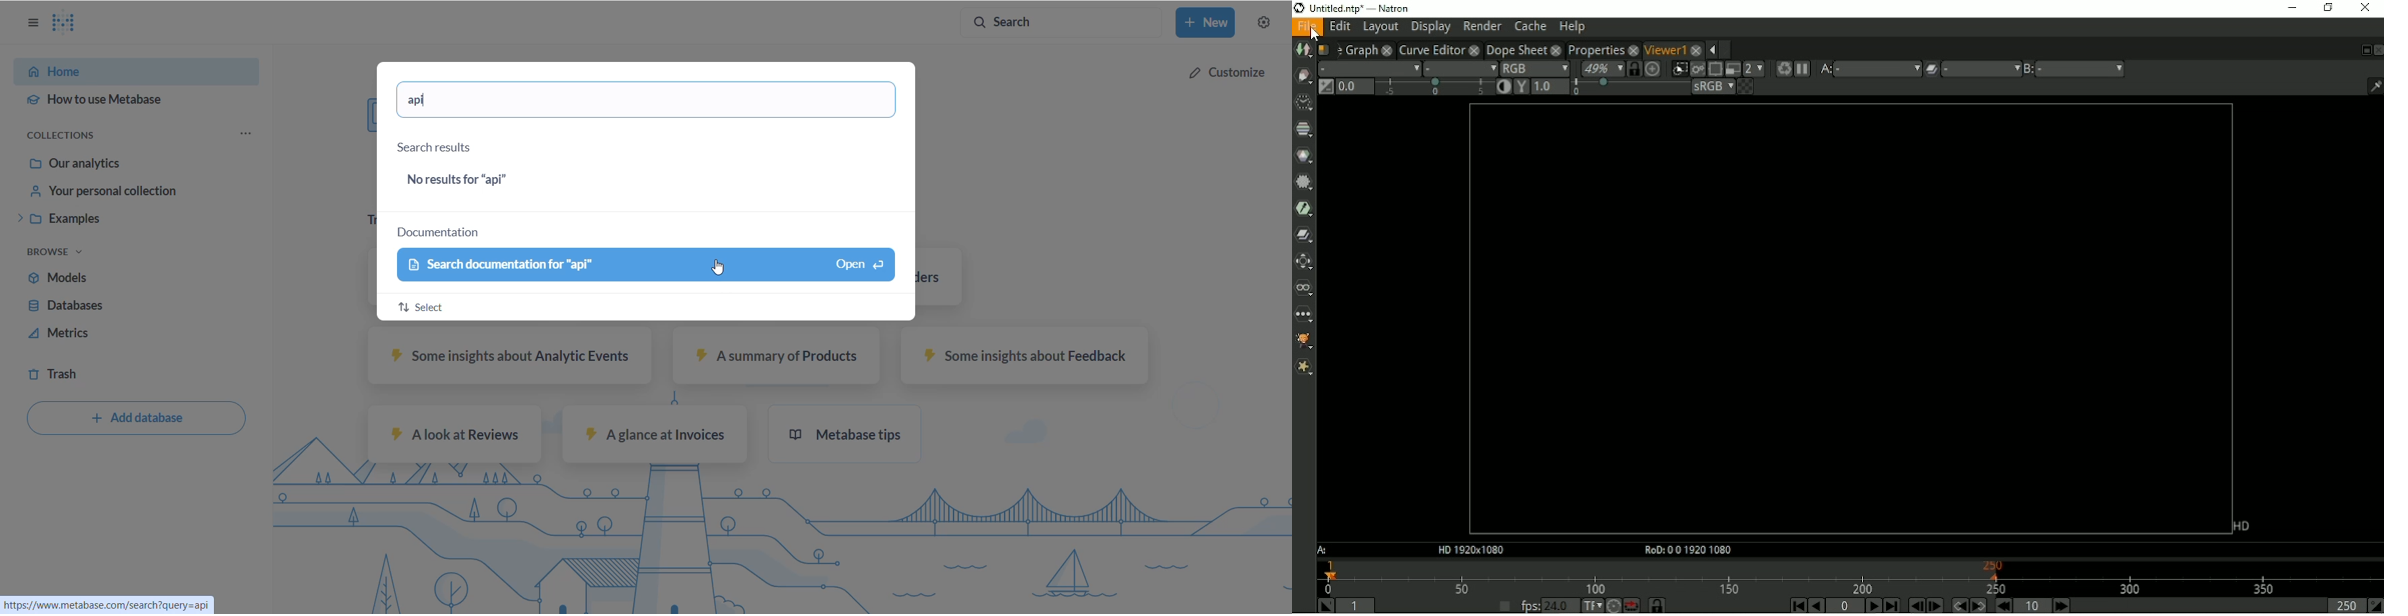 This screenshot has width=2408, height=616. Describe the element at coordinates (2375, 605) in the screenshot. I see `Set playback out point` at that location.